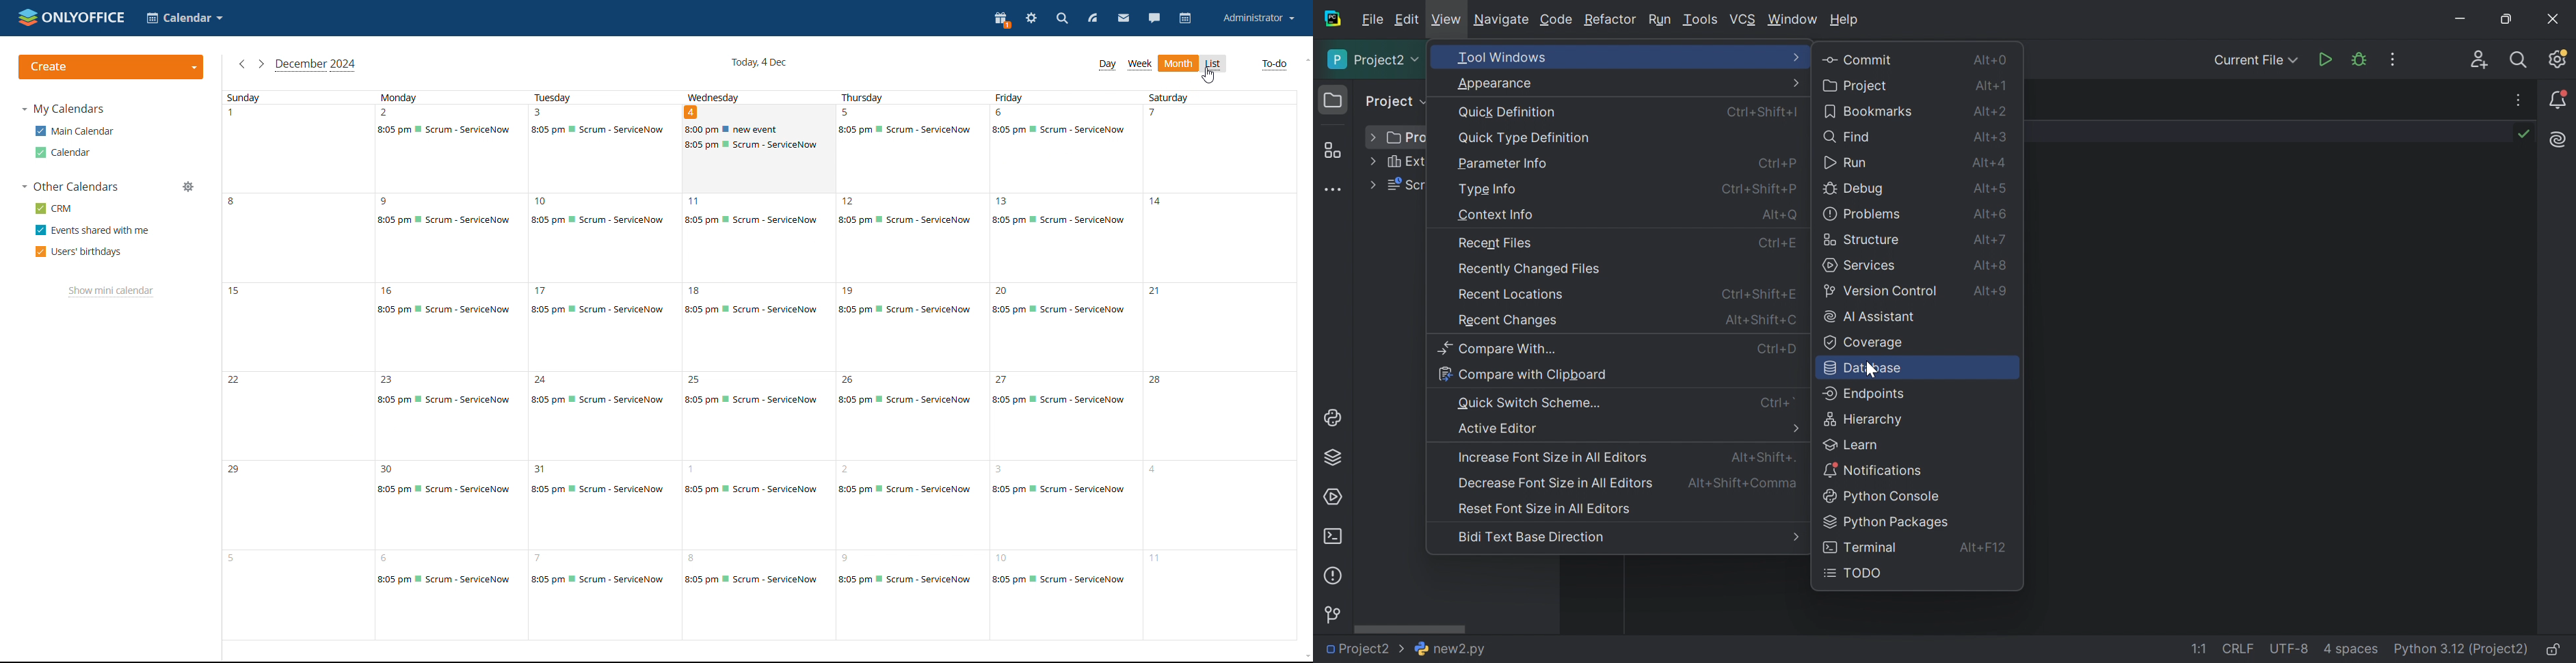 The height and width of the screenshot is (672, 2576). Describe the element at coordinates (1032, 19) in the screenshot. I see `settings` at that location.